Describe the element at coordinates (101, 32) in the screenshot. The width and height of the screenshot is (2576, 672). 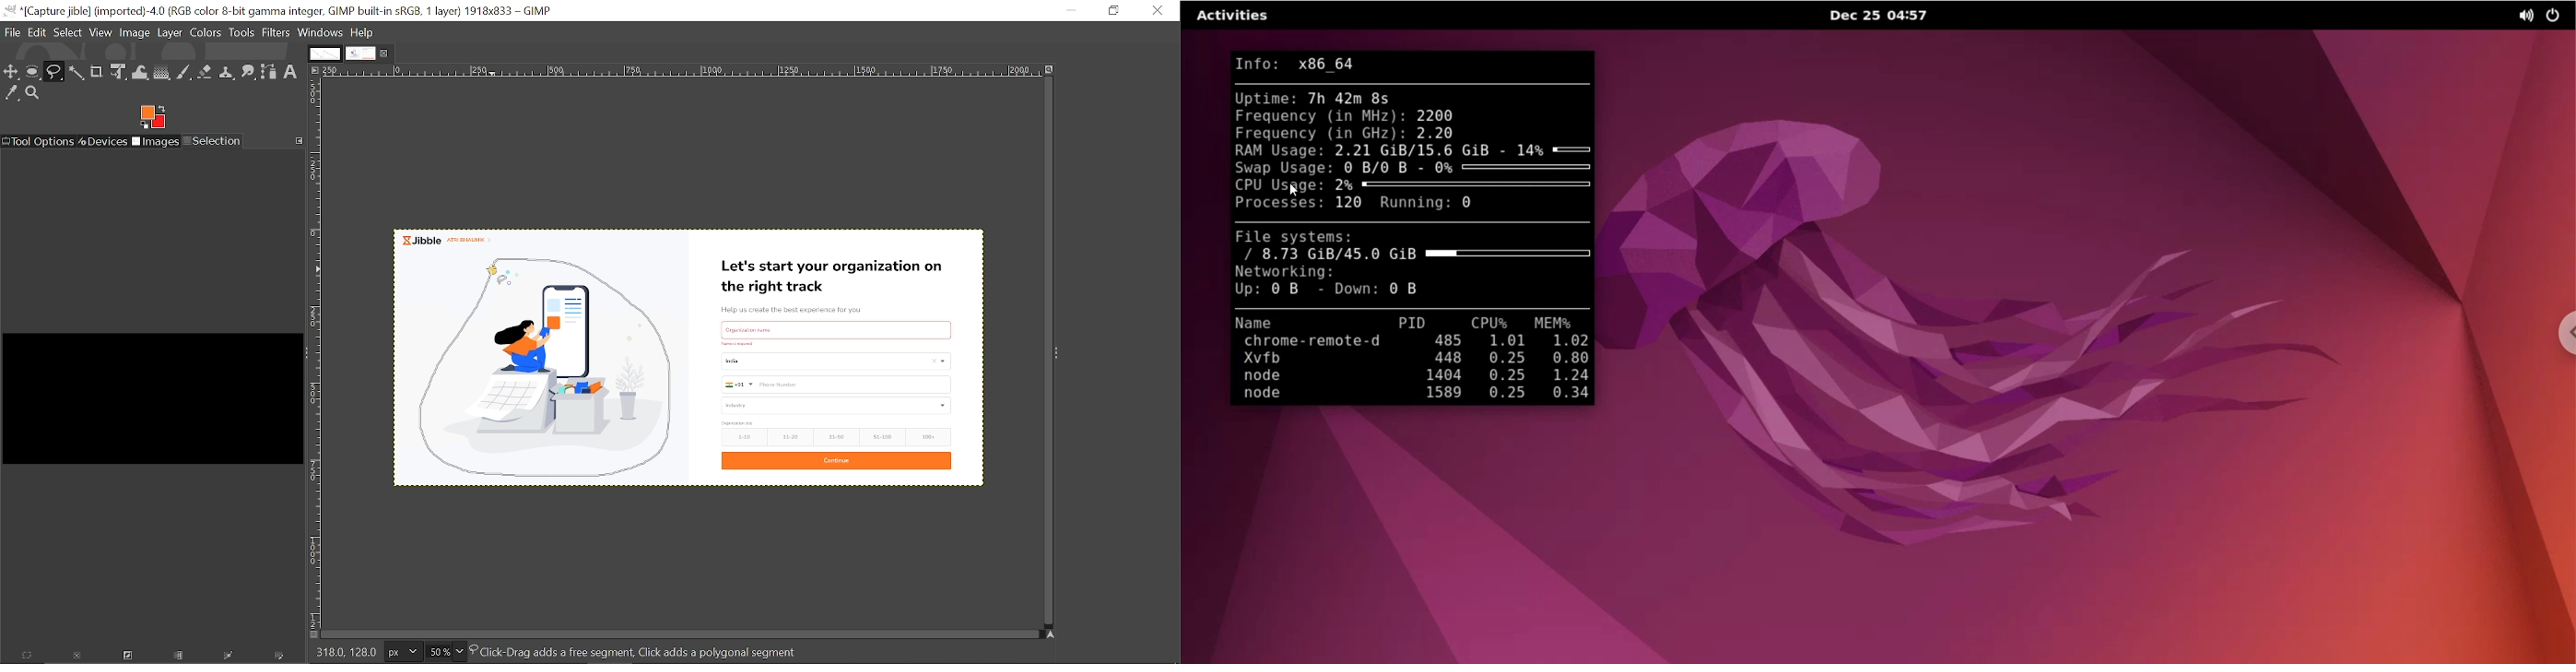
I see `View` at that location.